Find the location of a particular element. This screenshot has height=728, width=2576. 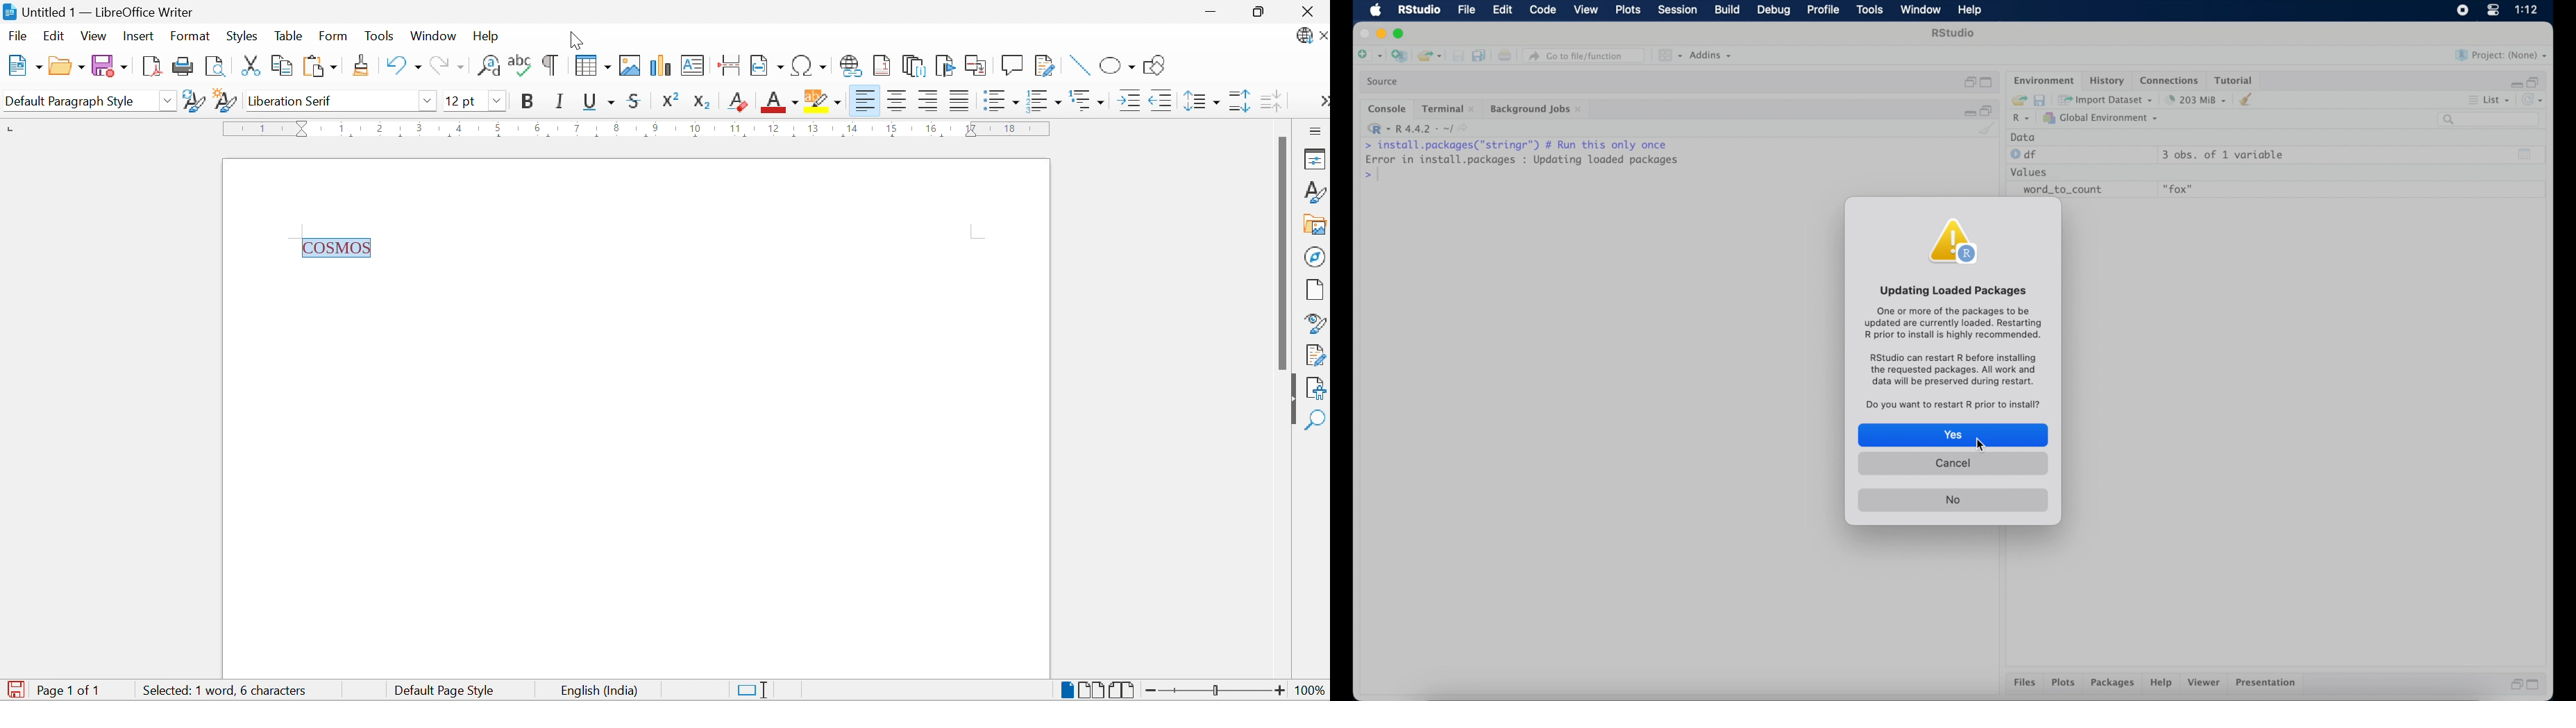

17 is located at coordinates (972, 128).